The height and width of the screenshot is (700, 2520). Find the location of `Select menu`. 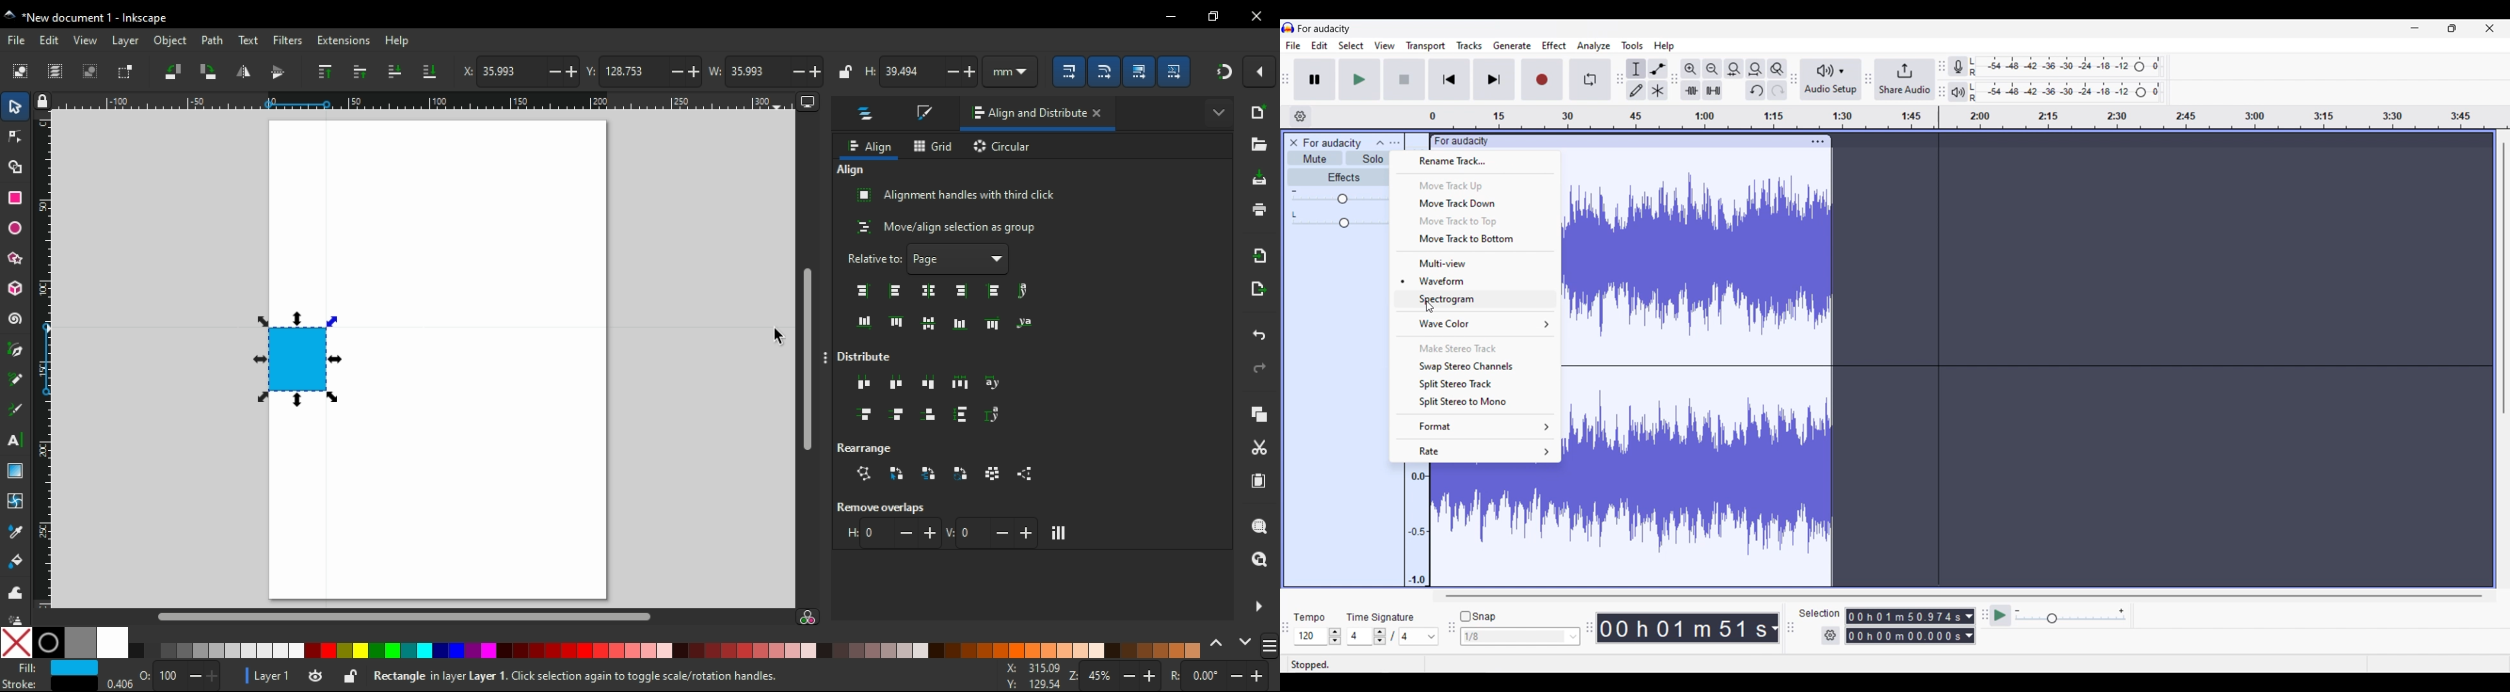

Select menu is located at coordinates (1351, 45).